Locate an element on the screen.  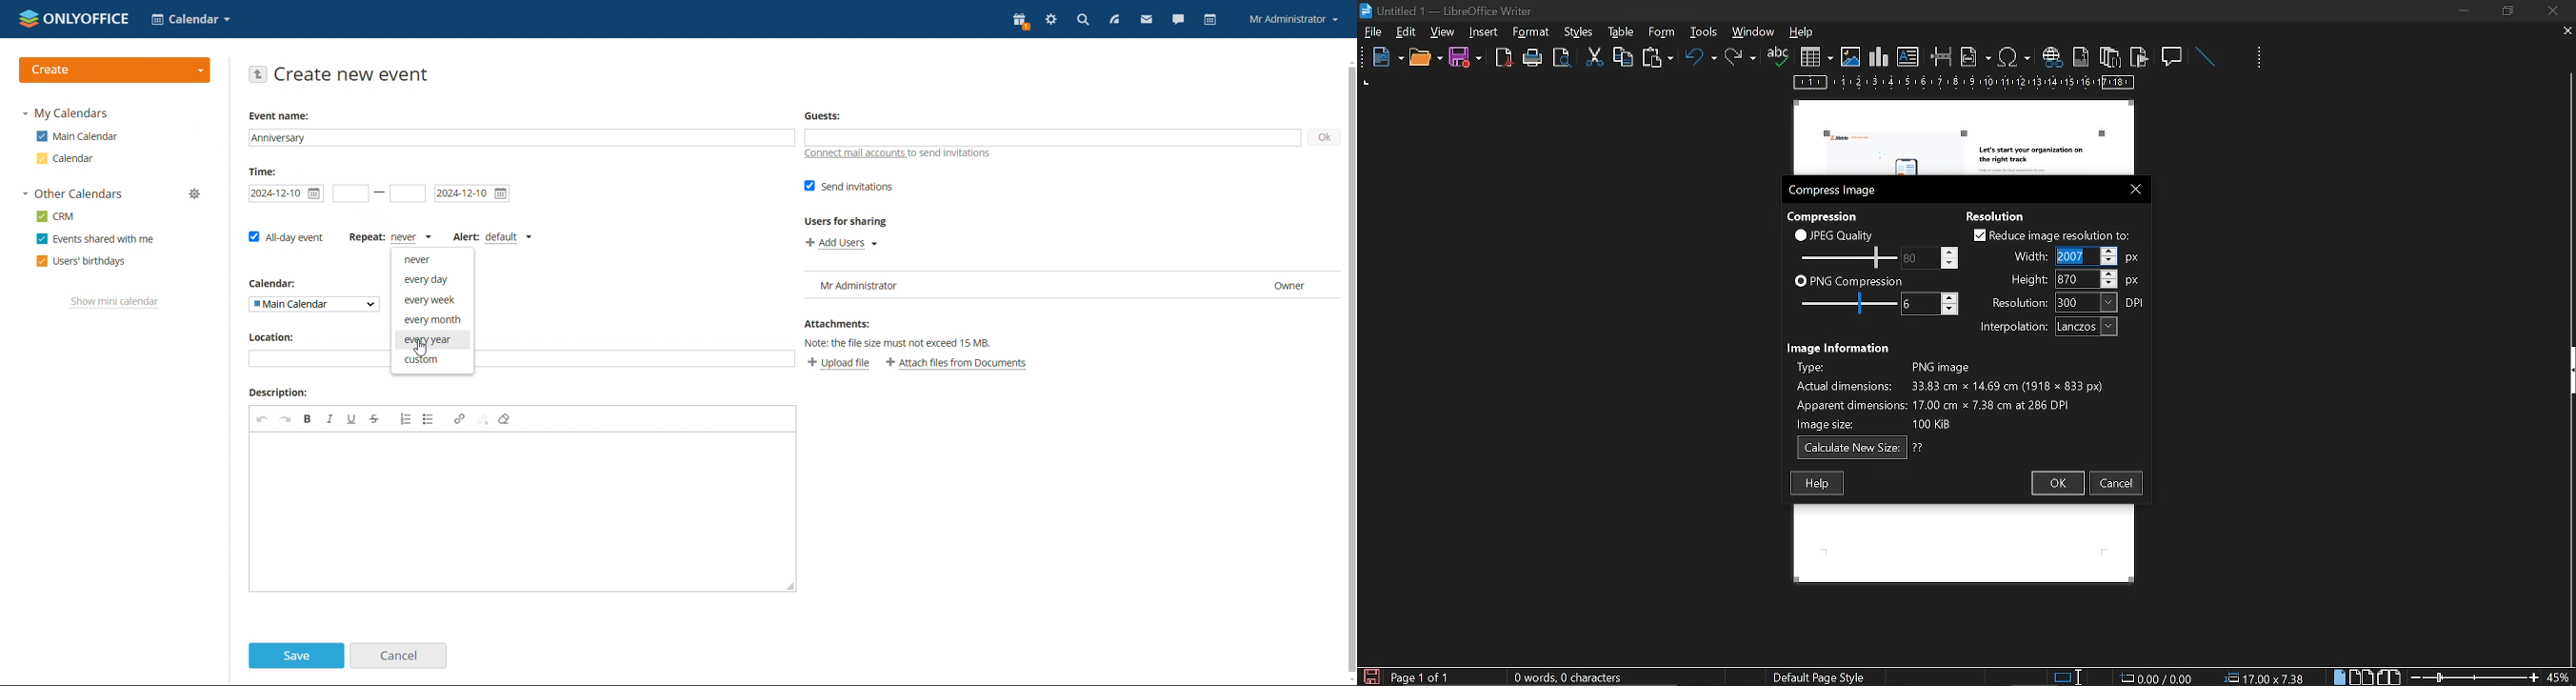
jpeg quality scale is located at coordinates (1846, 256).